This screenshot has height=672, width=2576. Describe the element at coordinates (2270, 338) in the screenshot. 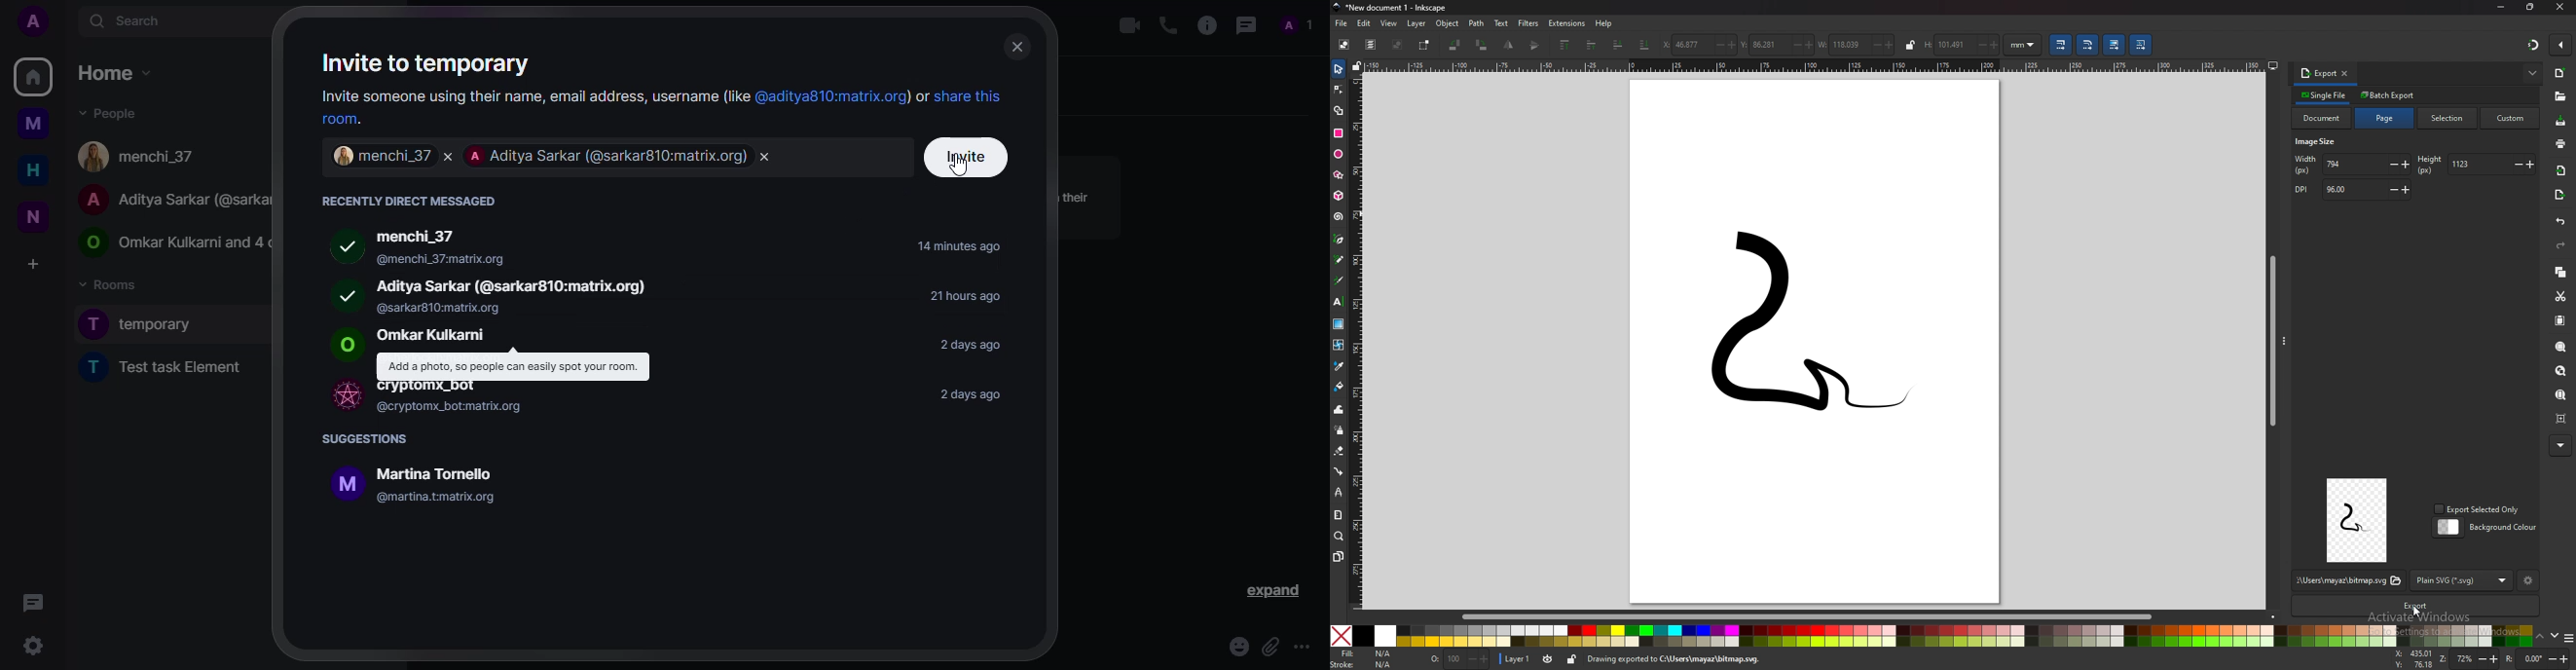

I see `scroll bar` at that location.